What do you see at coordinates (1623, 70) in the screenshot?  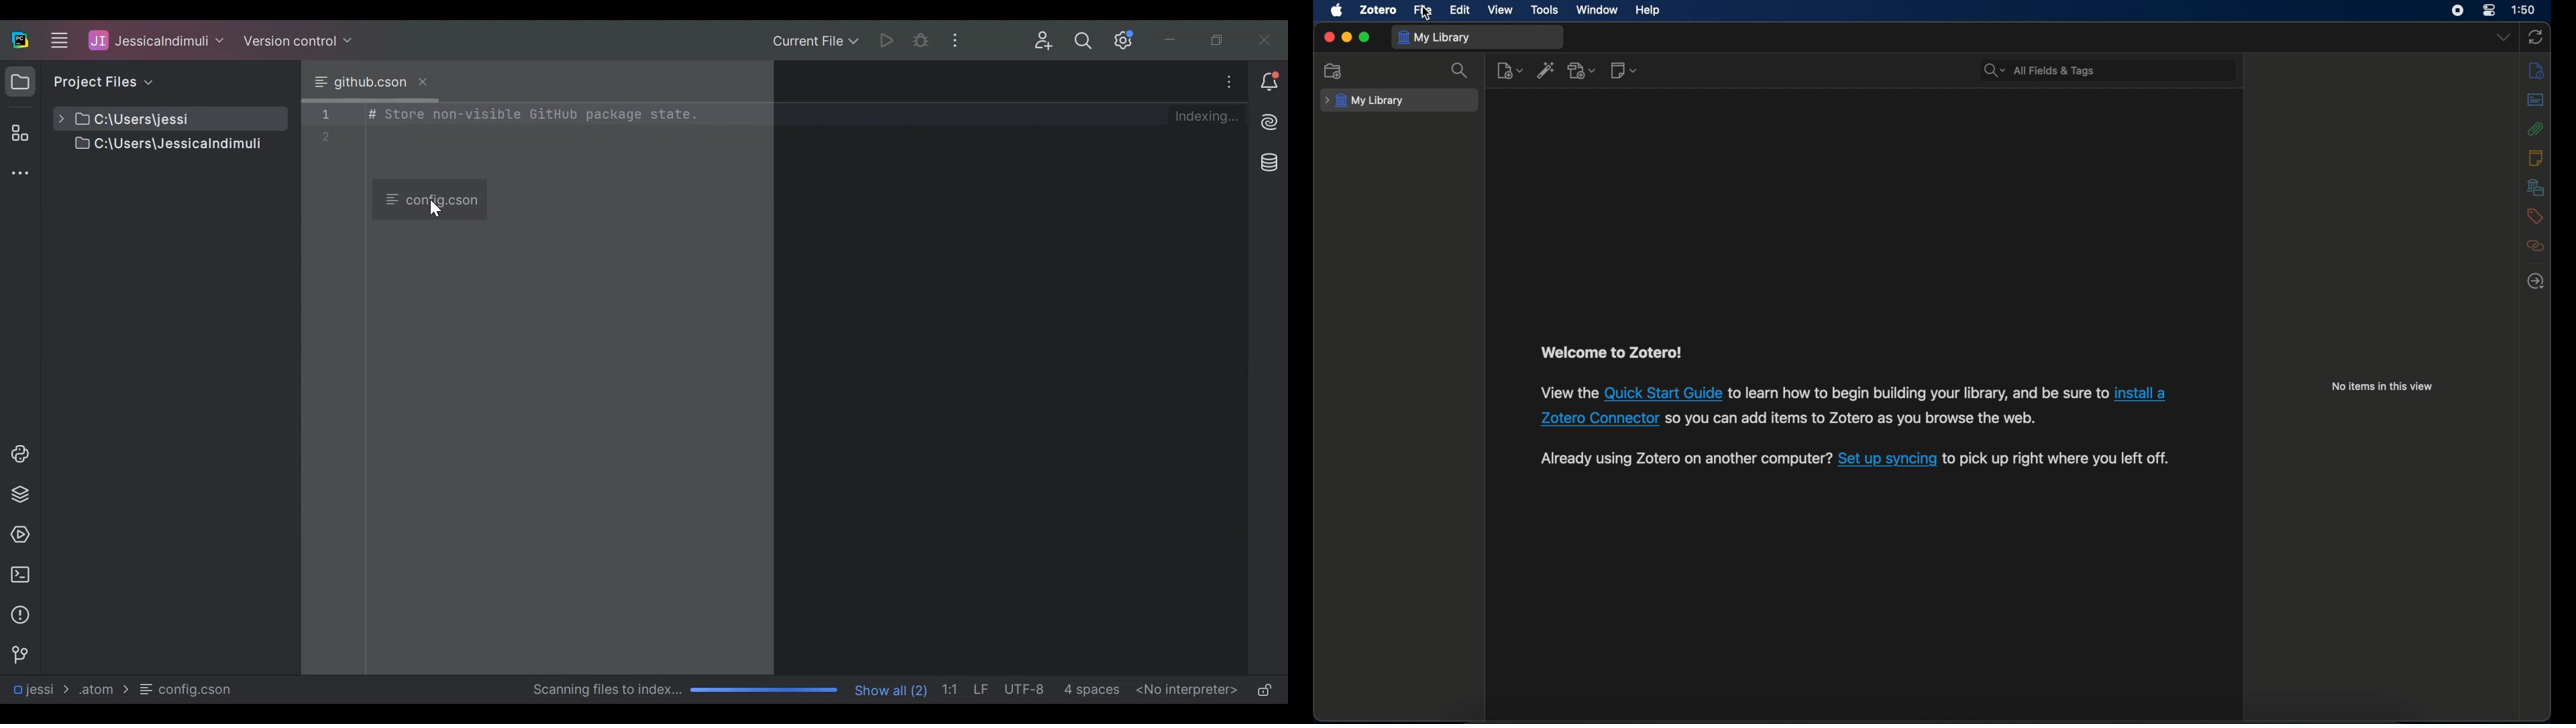 I see `new note` at bounding box center [1623, 70].